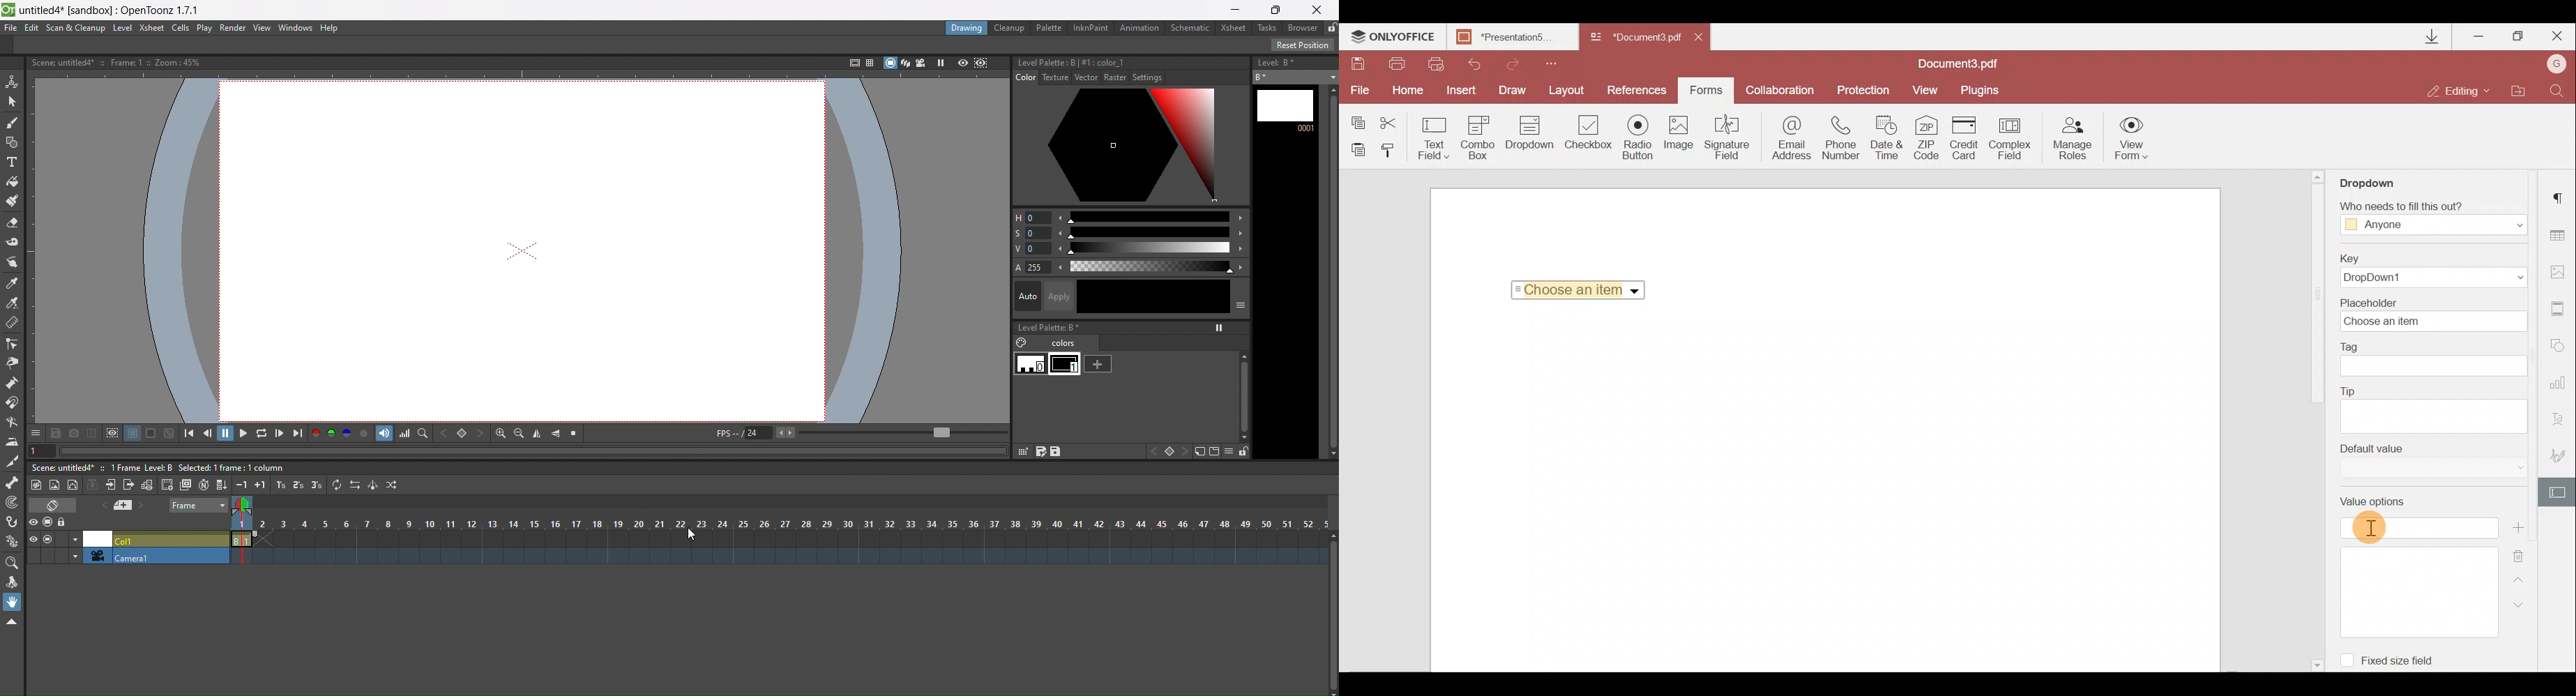 The image size is (2576, 700). What do you see at coordinates (1296, 77) in the screenshot?
I see `no current level` at bounding box center [1296, 77].